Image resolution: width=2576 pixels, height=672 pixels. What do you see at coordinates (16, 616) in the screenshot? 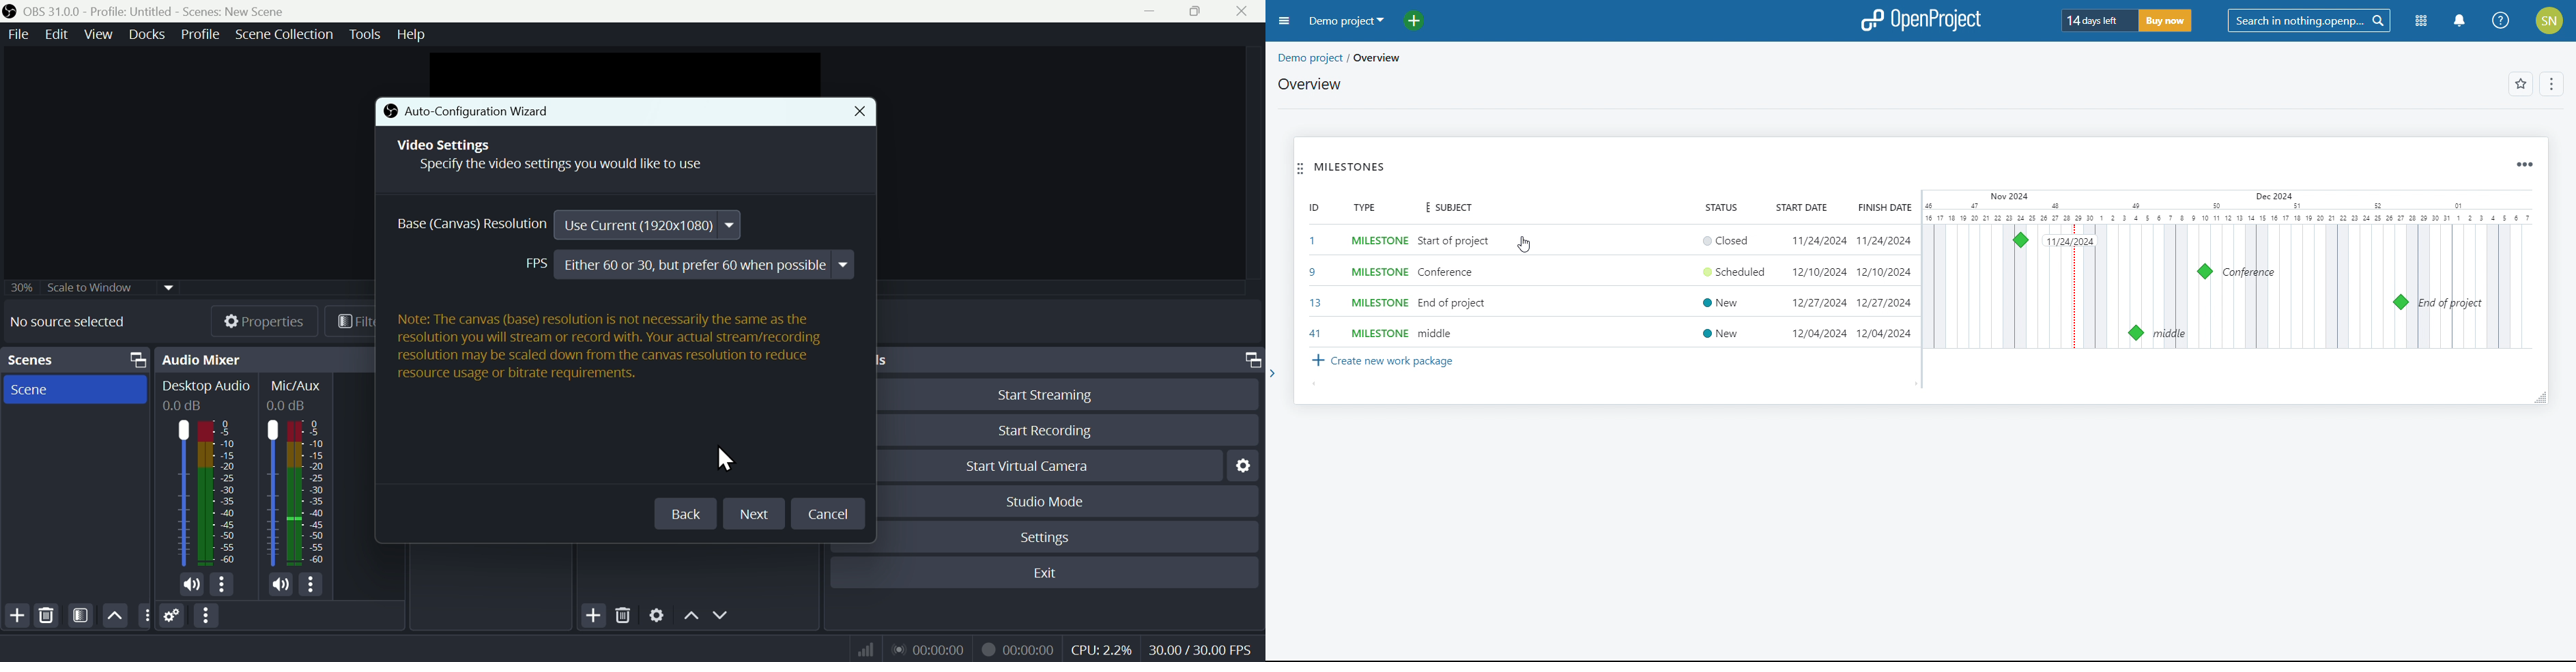
I see `Add` at bounding box center [16, 616].